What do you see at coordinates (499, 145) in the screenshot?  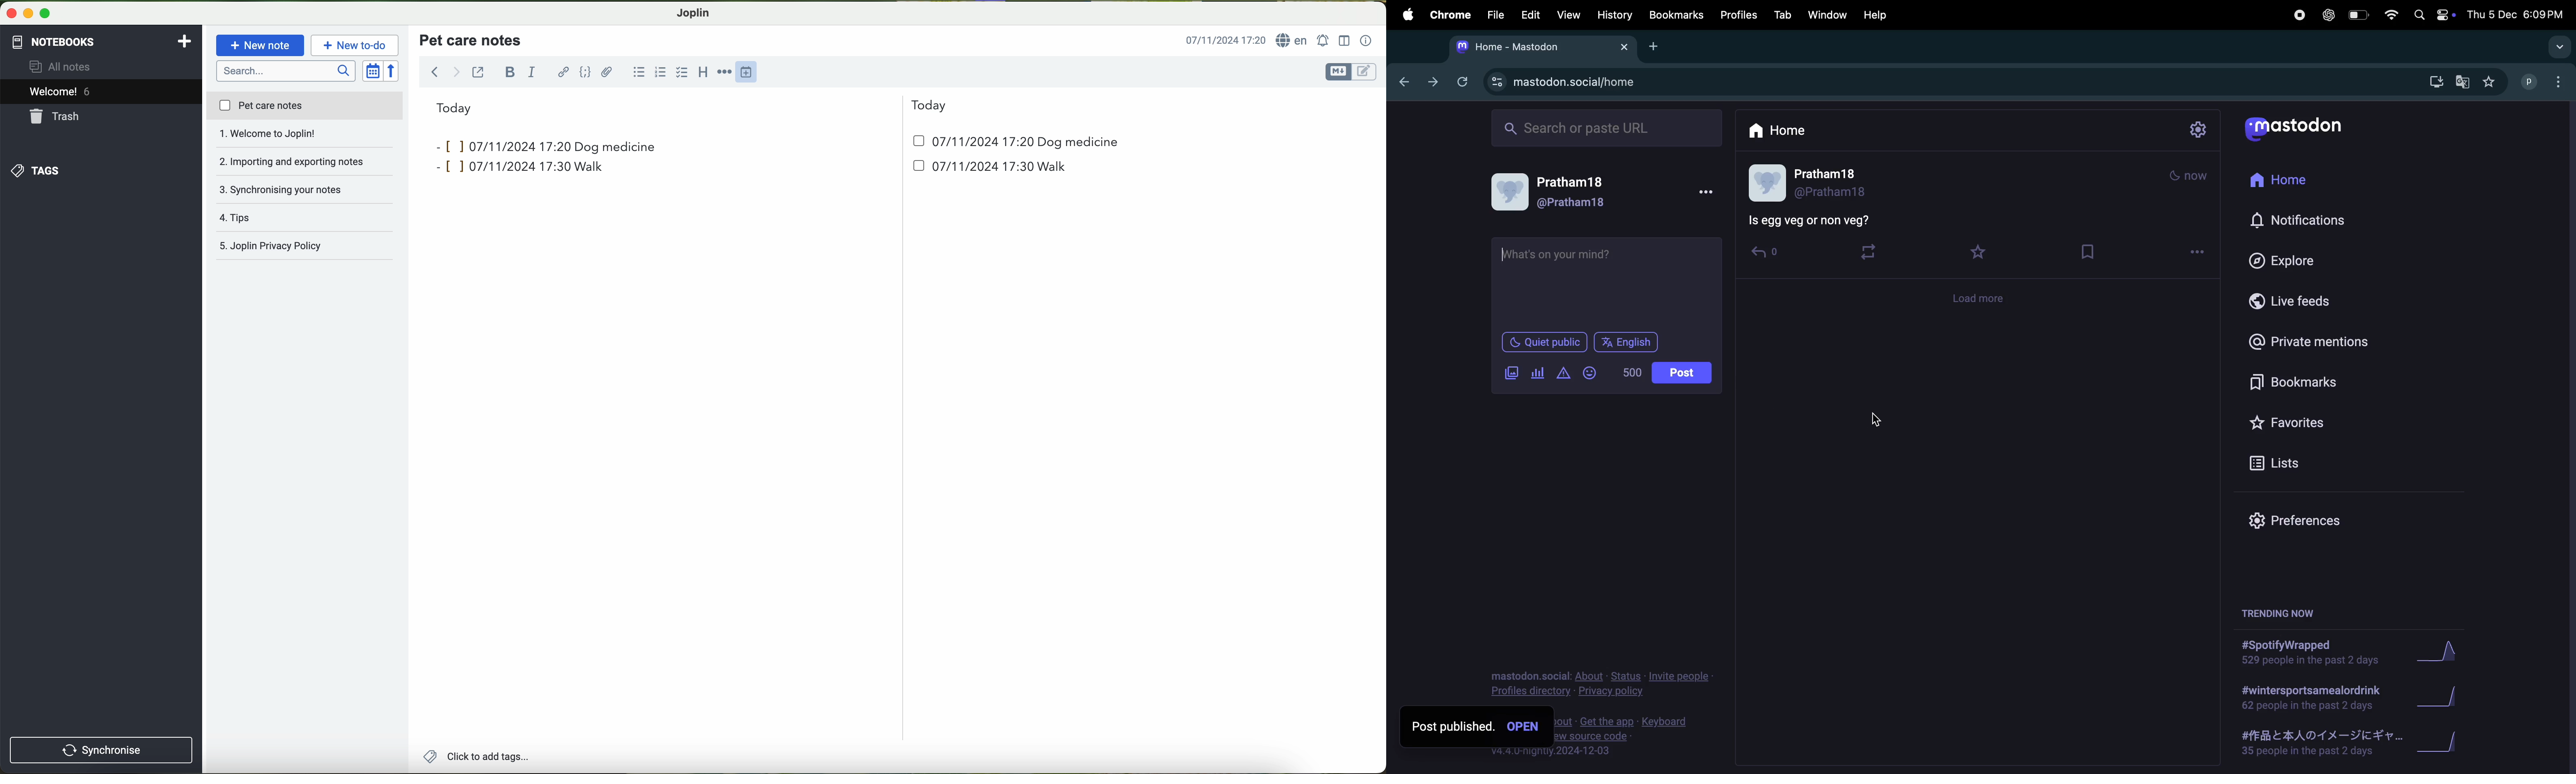 I see `inputs` at bounding box center [499, 145].